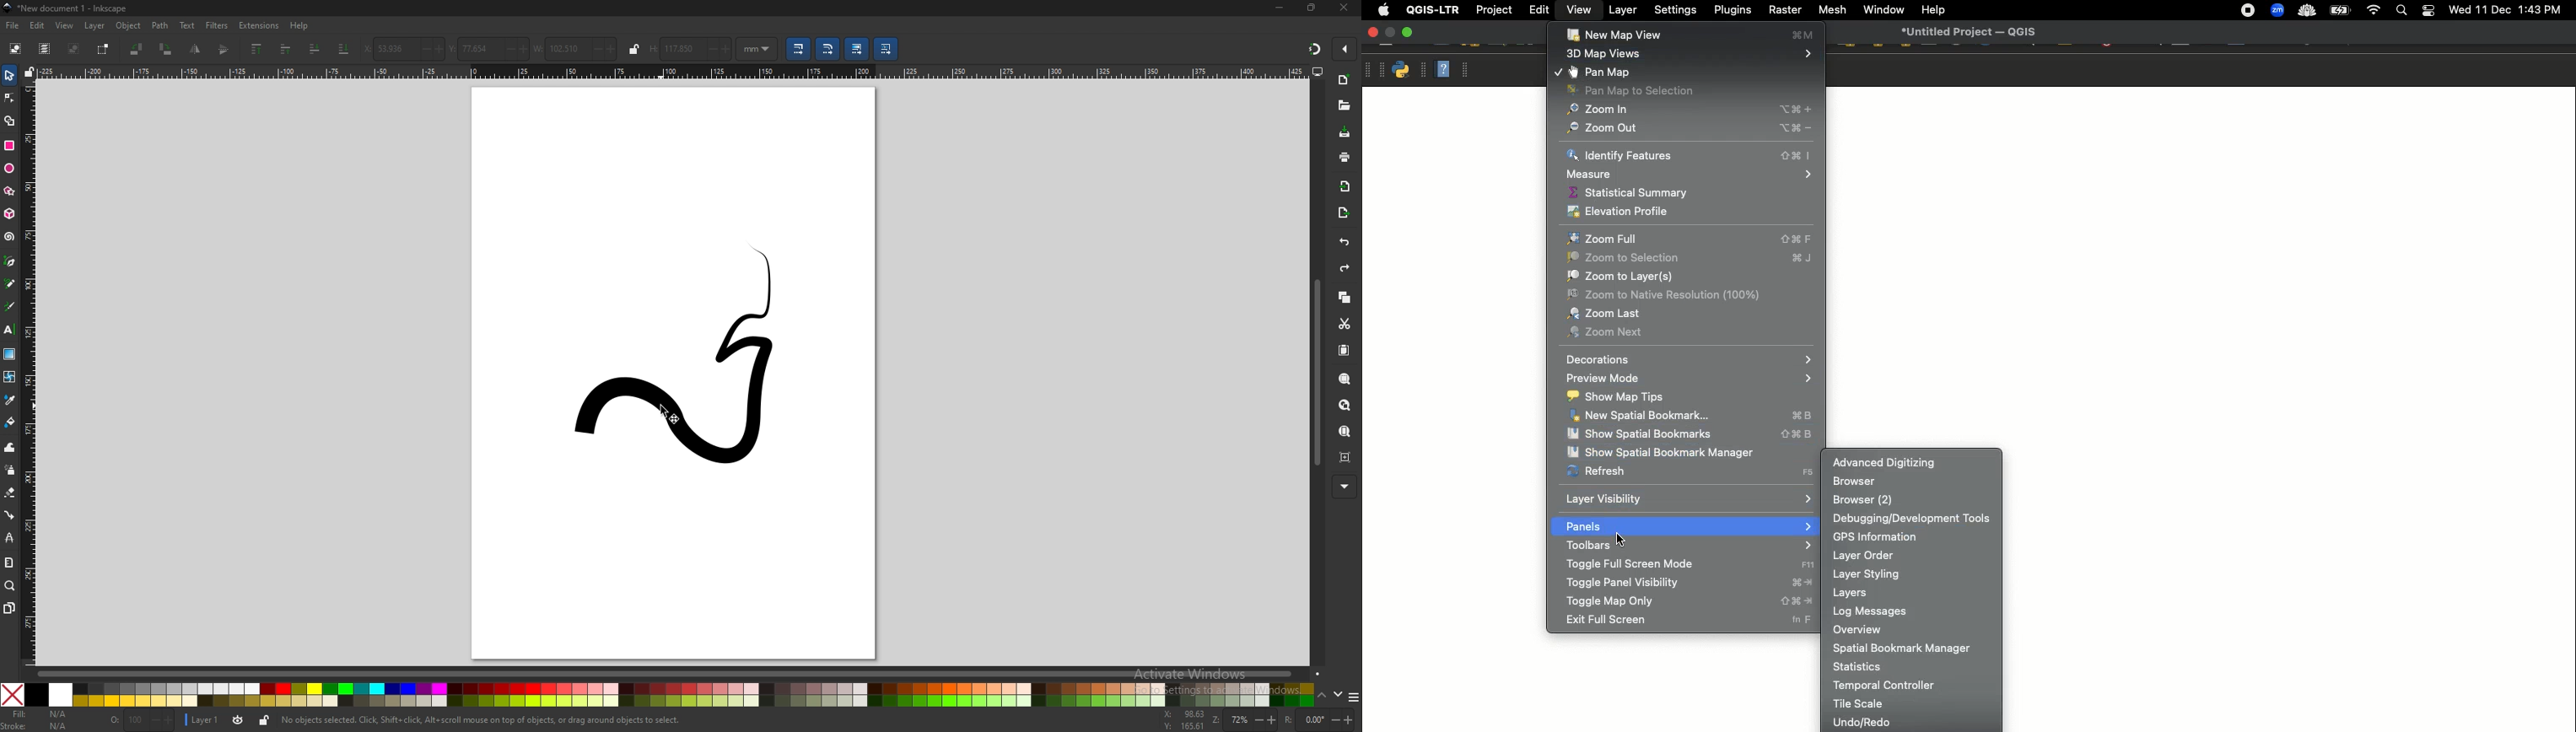 This screenshot has width=2576, height=756. I want to click on Ext full screen, so click(1685, 621).